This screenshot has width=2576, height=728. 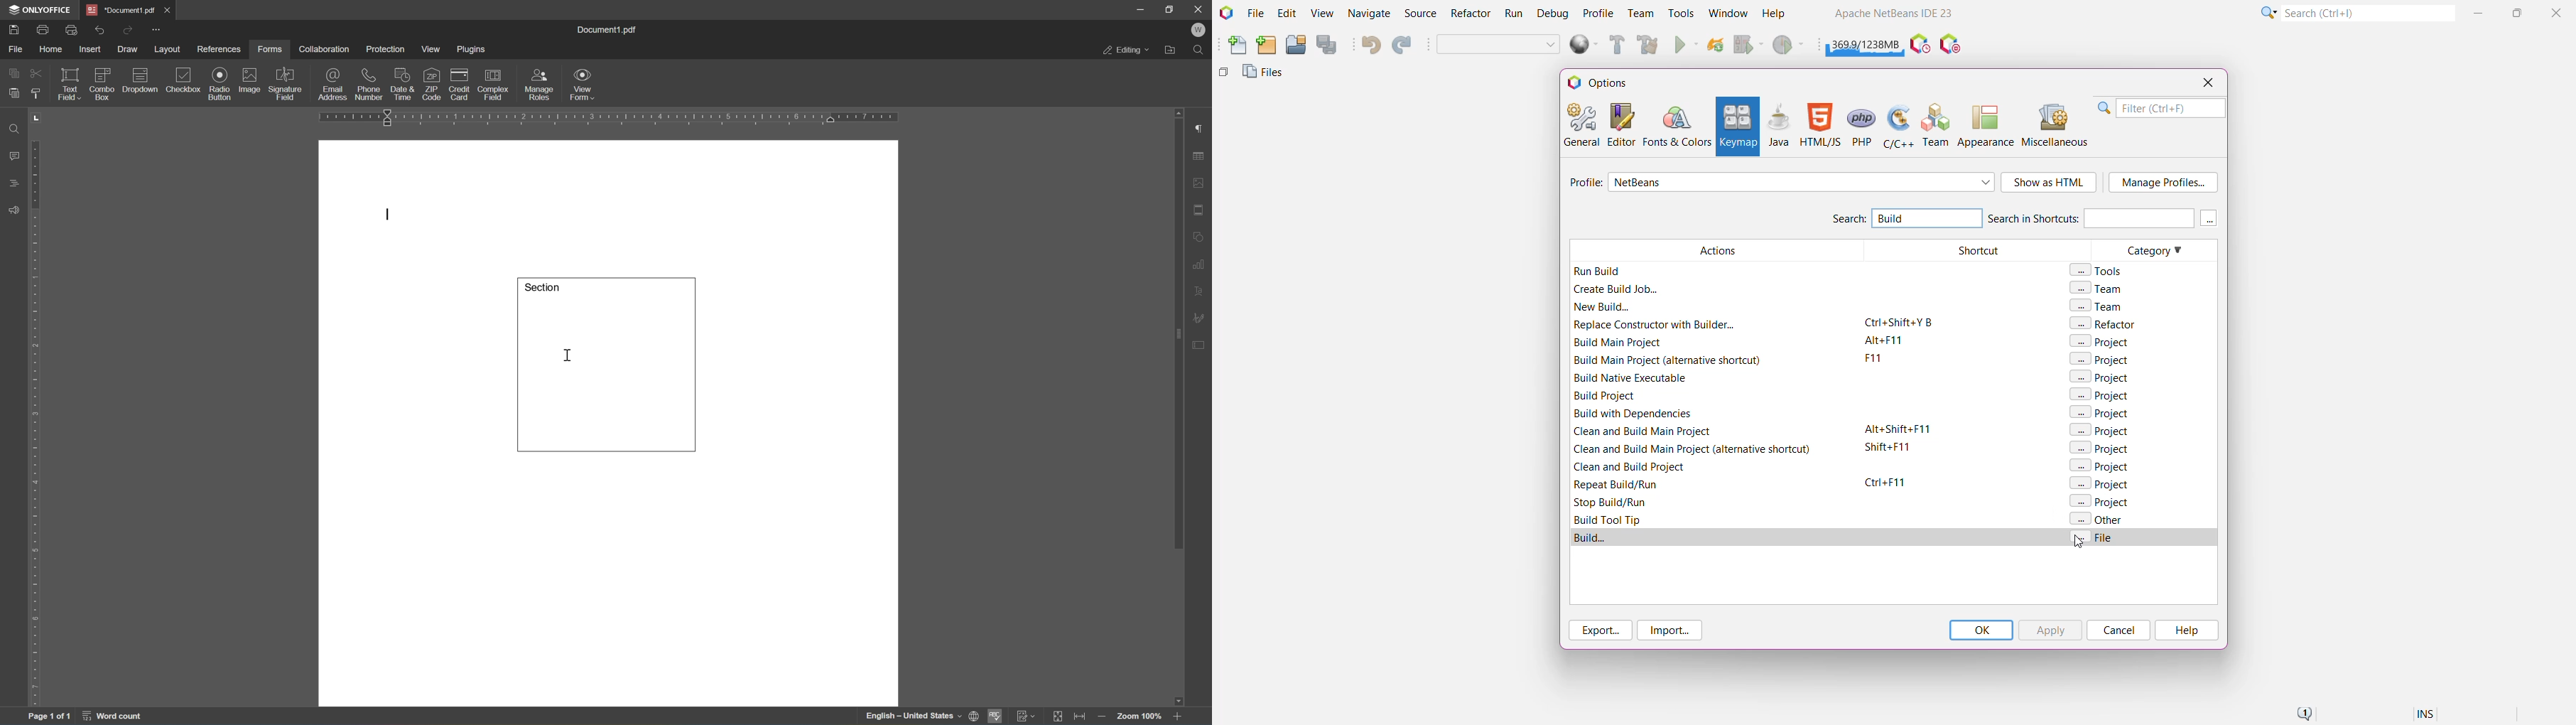 I want to click on page 1 of 1, so click(x=49, y=718).